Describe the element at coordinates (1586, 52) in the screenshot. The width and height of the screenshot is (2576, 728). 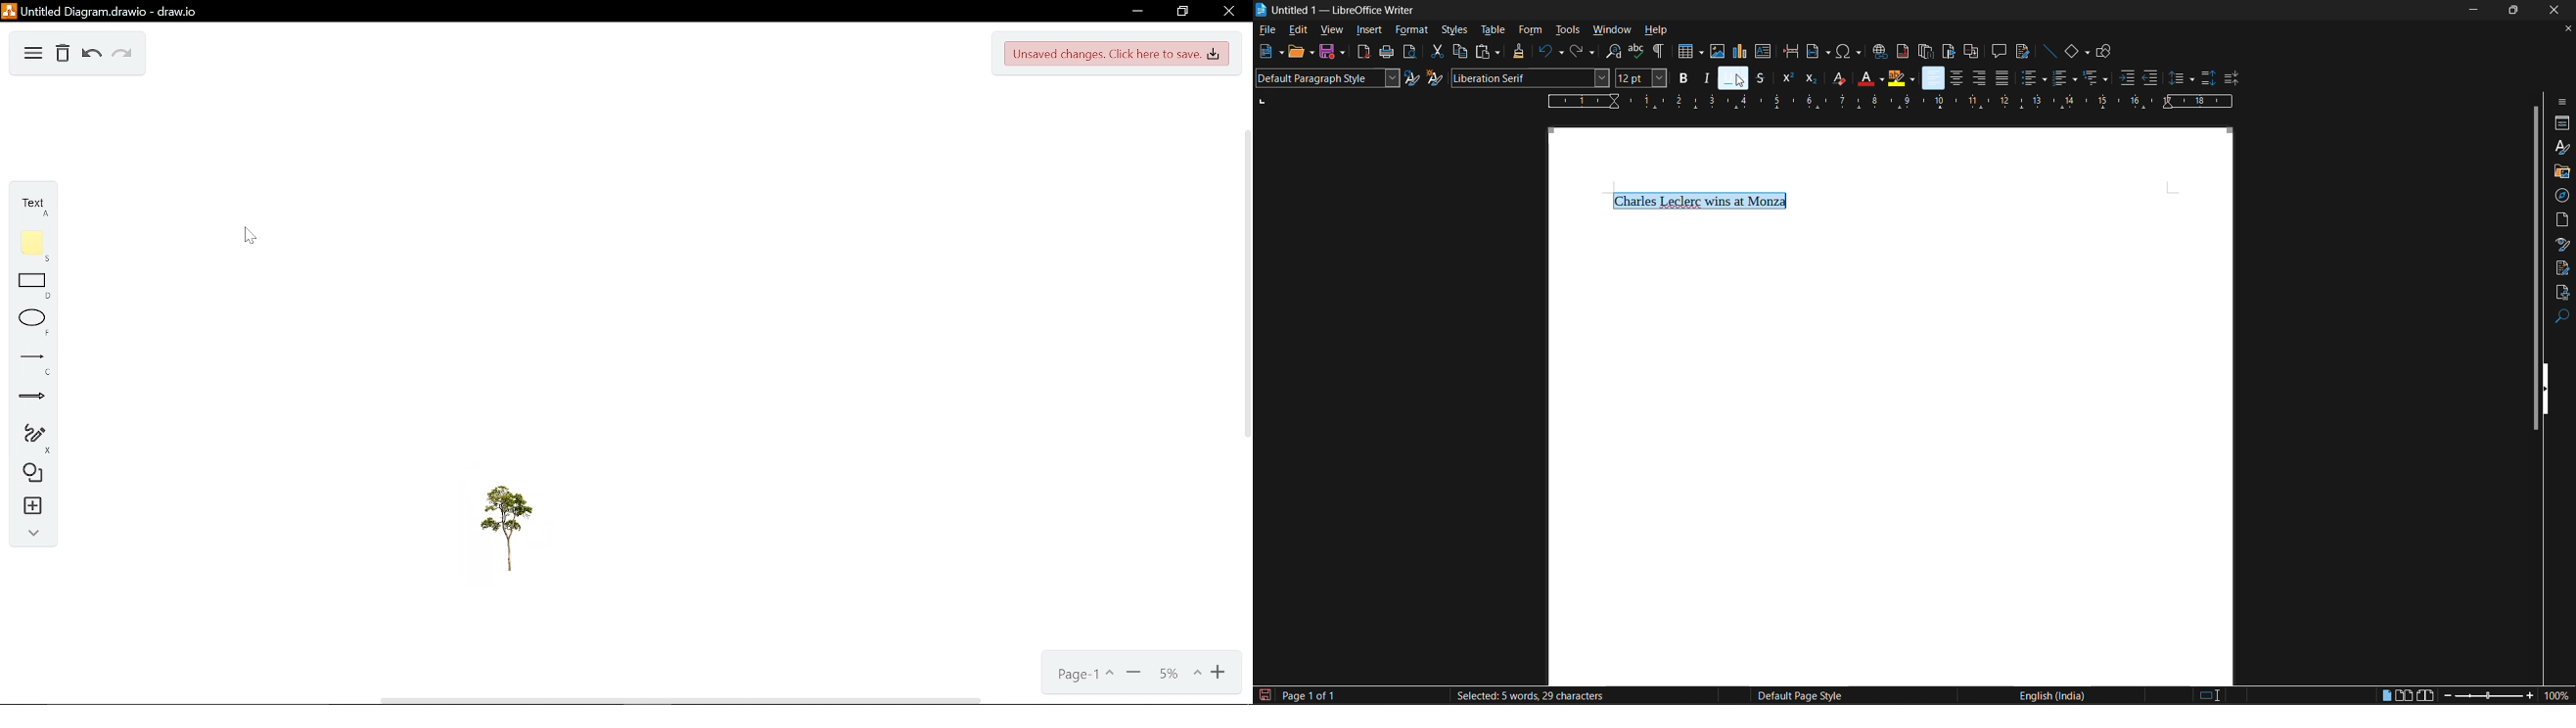
I see `redo` at that location.